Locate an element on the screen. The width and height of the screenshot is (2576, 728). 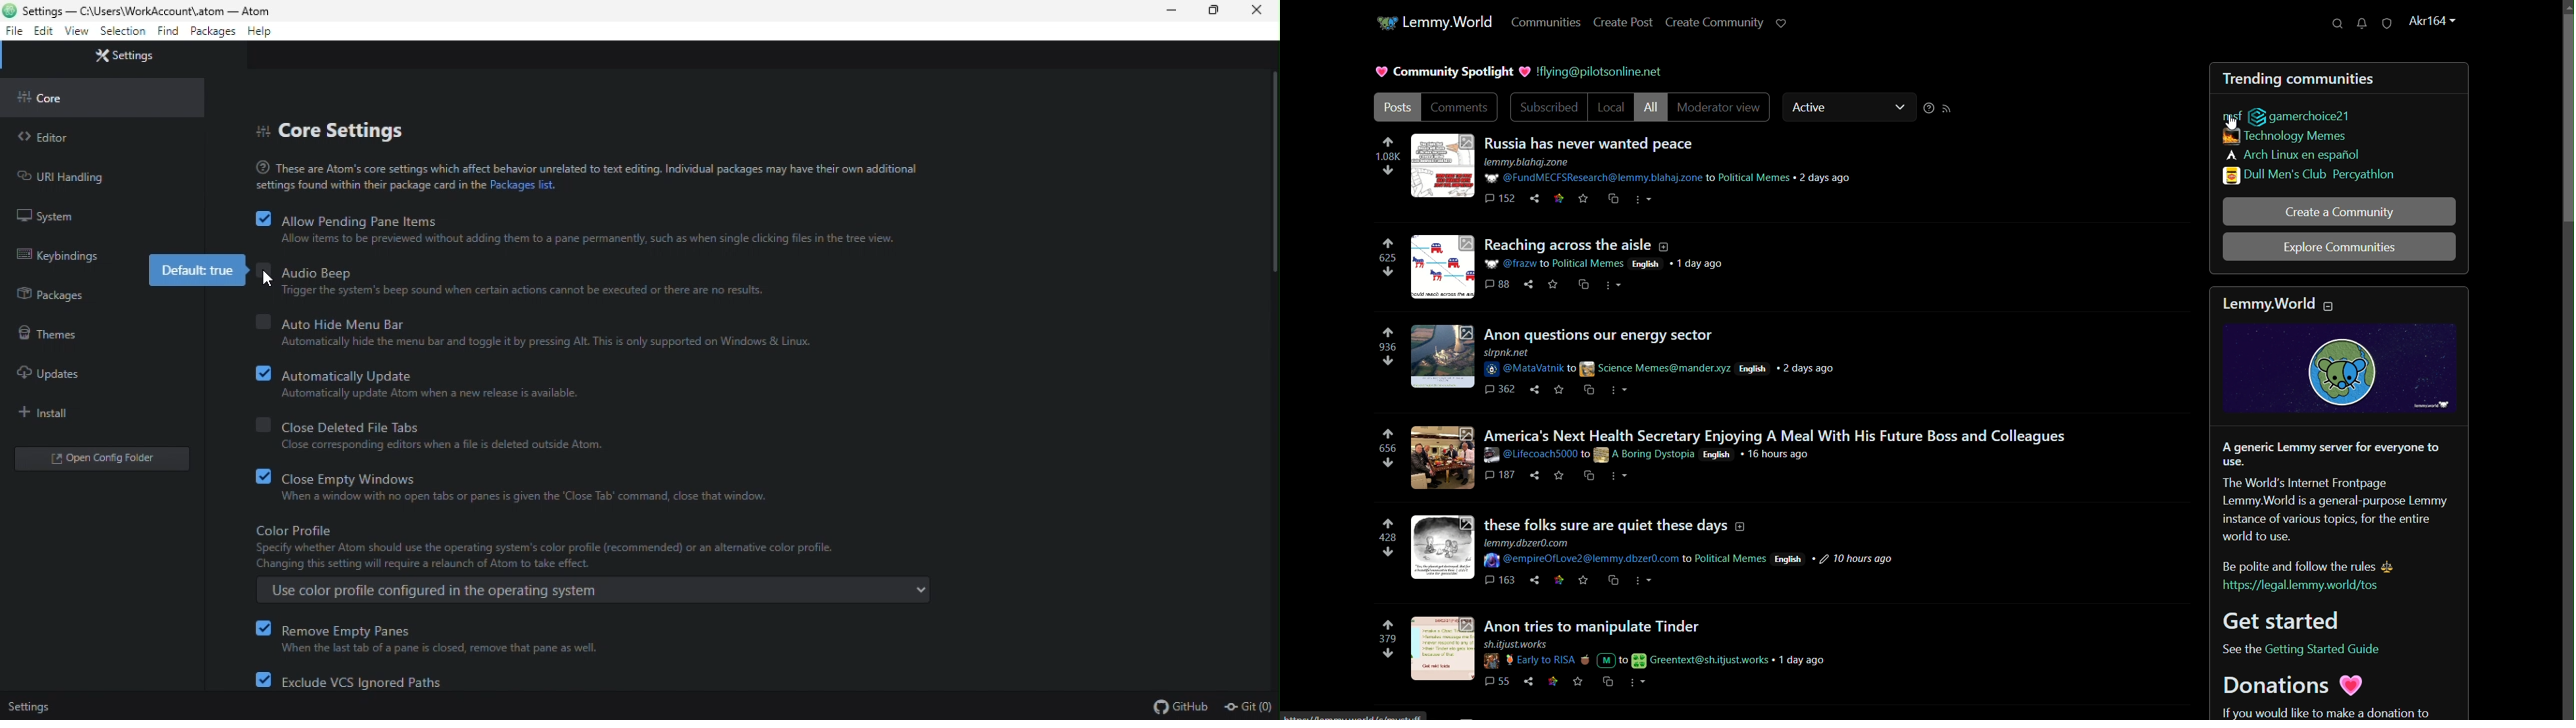
upvote is located at coordinates (1387, 244).